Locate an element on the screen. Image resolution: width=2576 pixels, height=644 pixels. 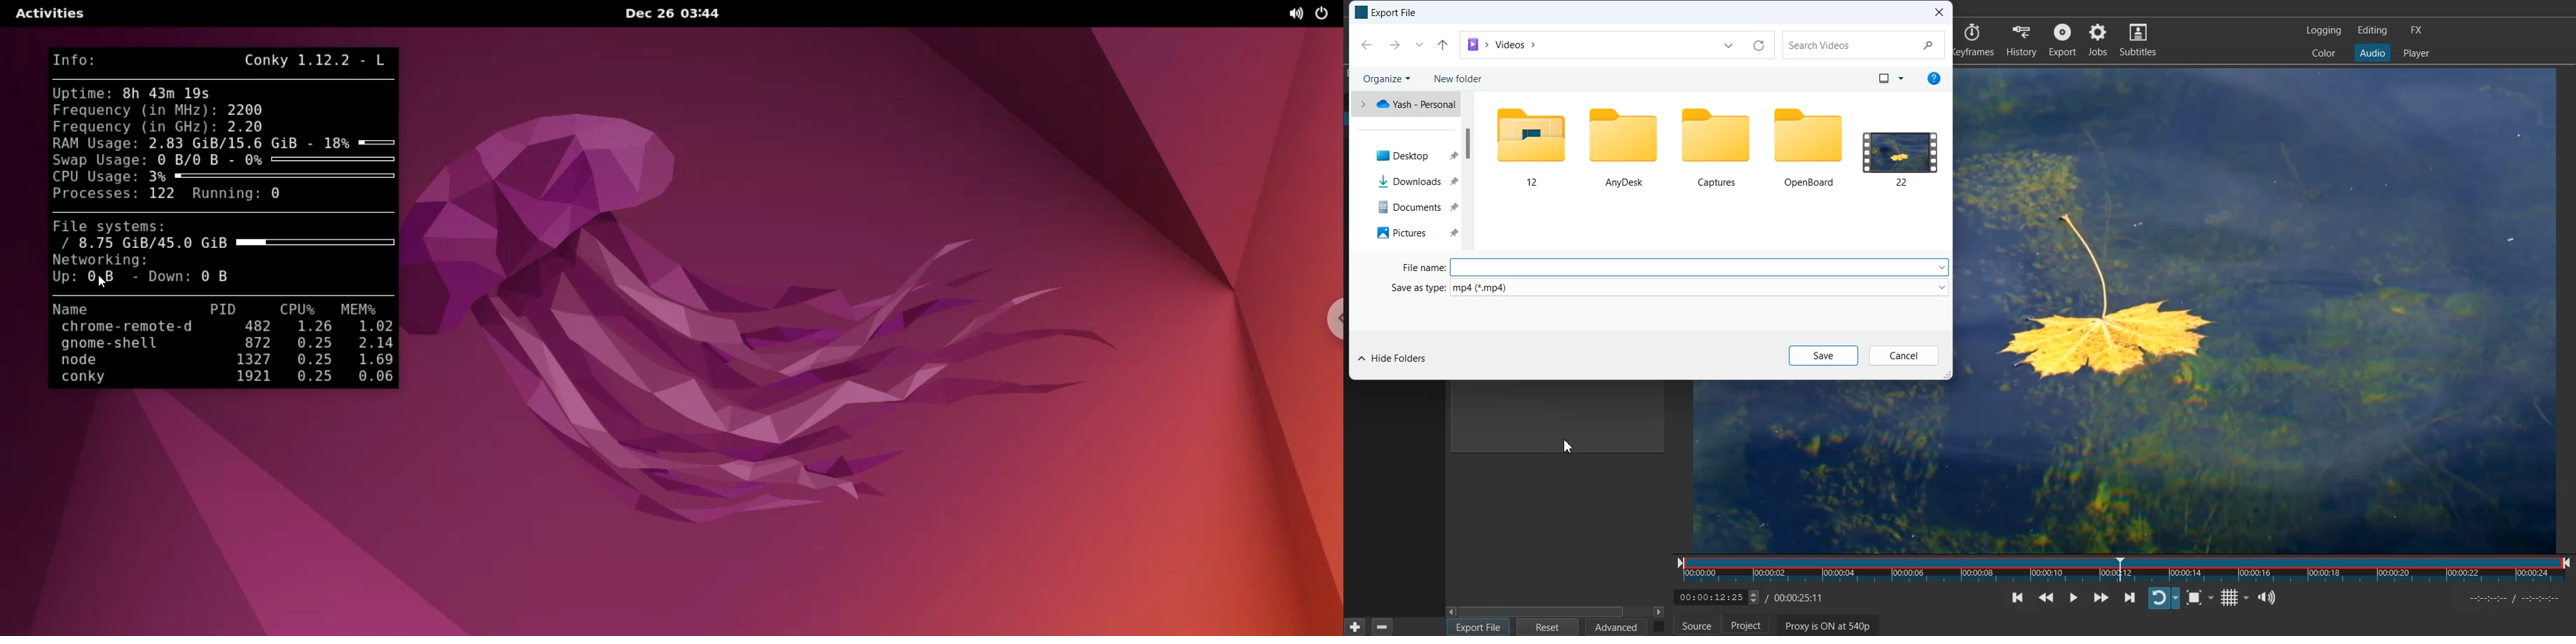
Add Current settings is located at coordinates (1355, 626).